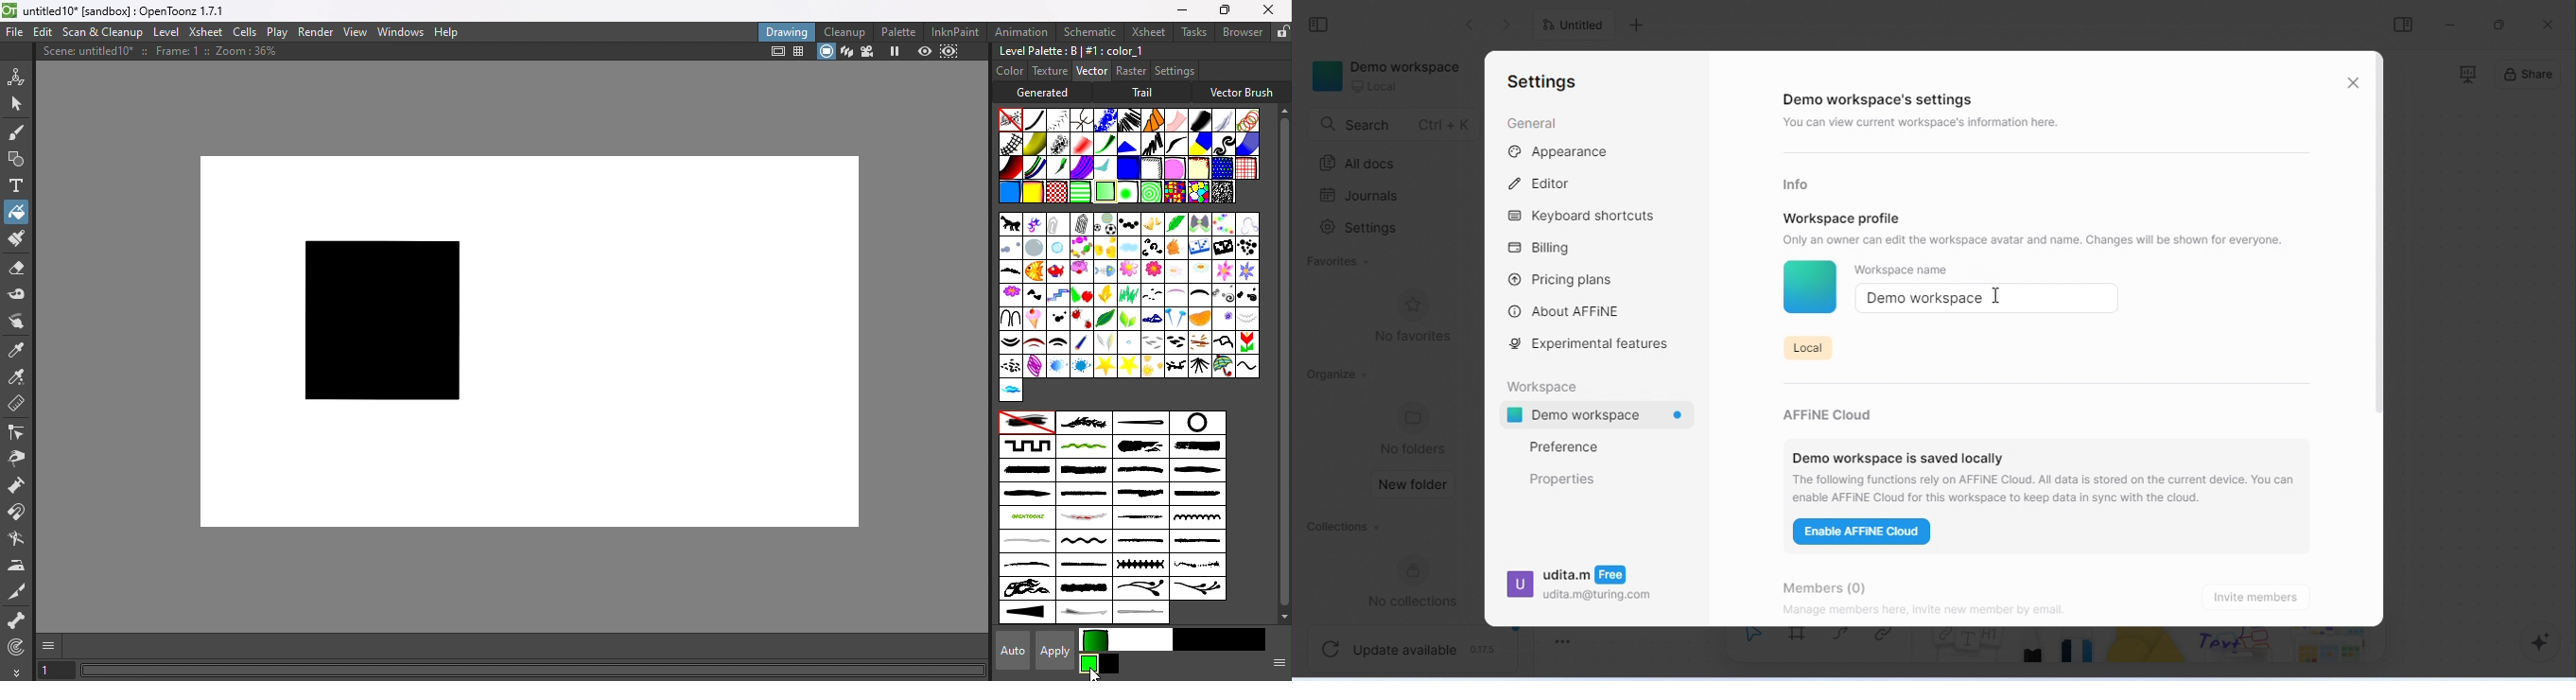 Image resolution: width=2576 pixels, height=700 pixels. What do you see at coordinates (1510, 24) in the screenshot?
I see `go previous` at bounding box center [1510, 24].